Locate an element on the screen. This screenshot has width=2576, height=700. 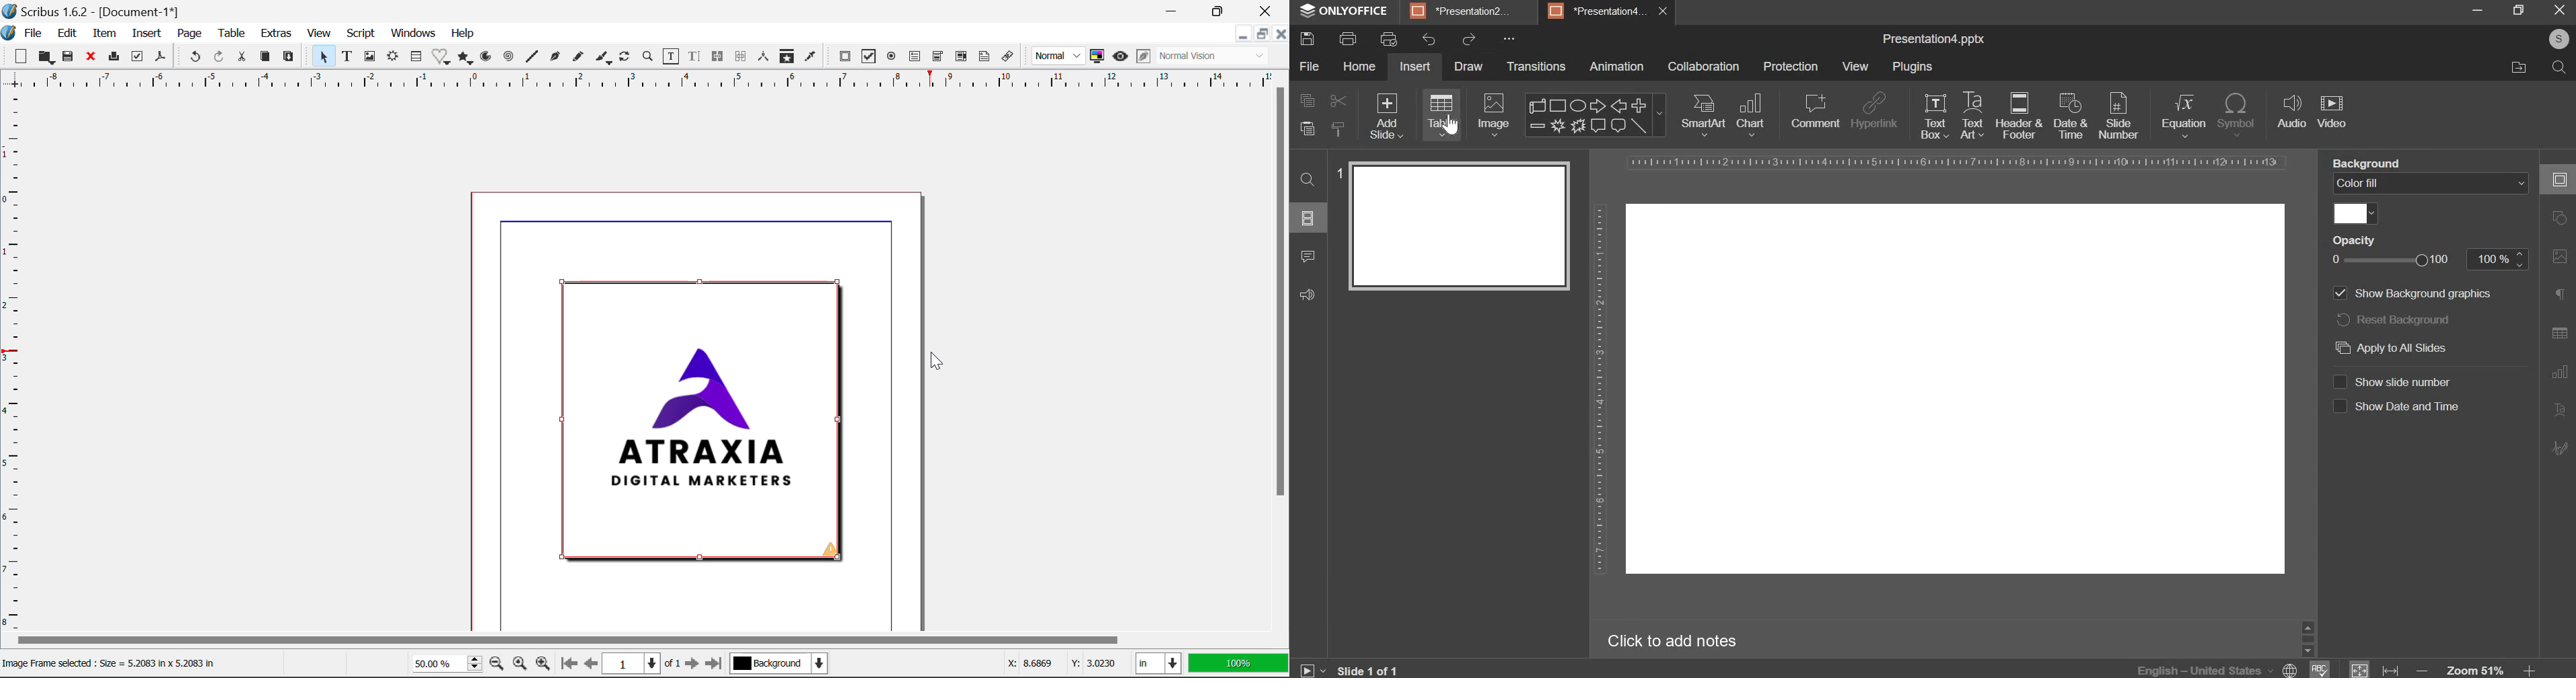
Save as Pdf is located at coordinates (162, 59).